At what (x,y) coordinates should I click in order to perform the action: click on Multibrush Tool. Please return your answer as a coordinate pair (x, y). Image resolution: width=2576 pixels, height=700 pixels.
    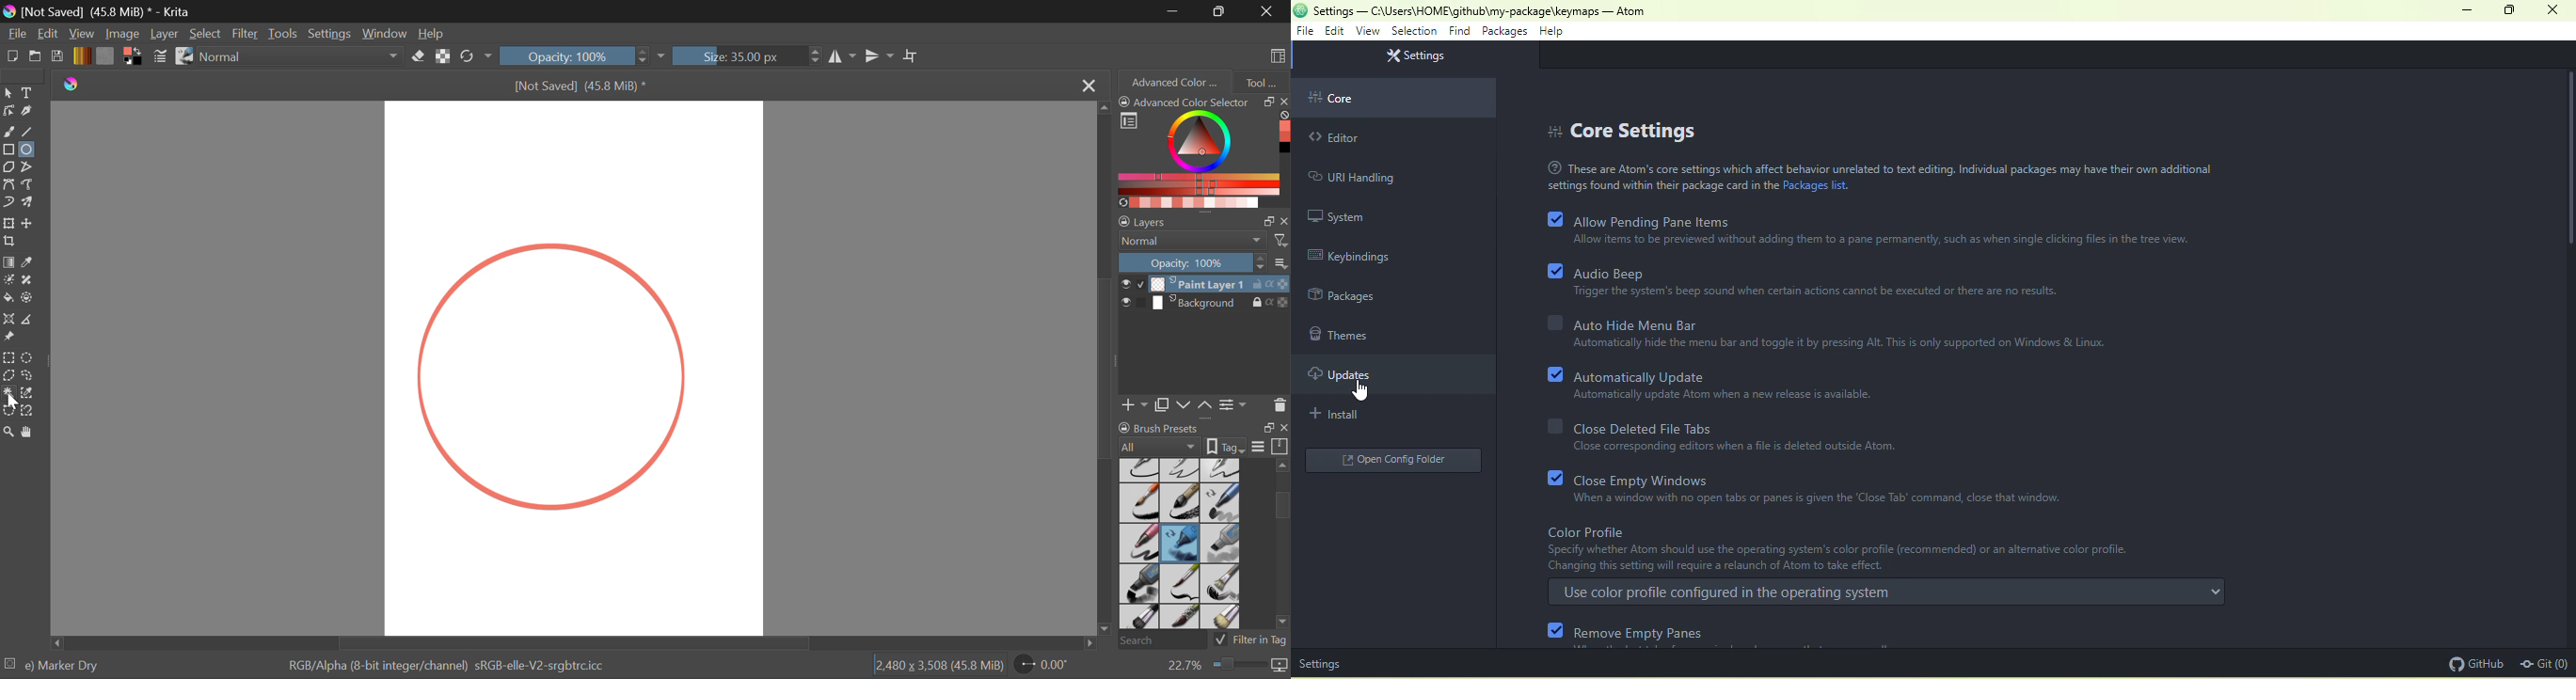
    Looking at the image, I should click on (32, 203).